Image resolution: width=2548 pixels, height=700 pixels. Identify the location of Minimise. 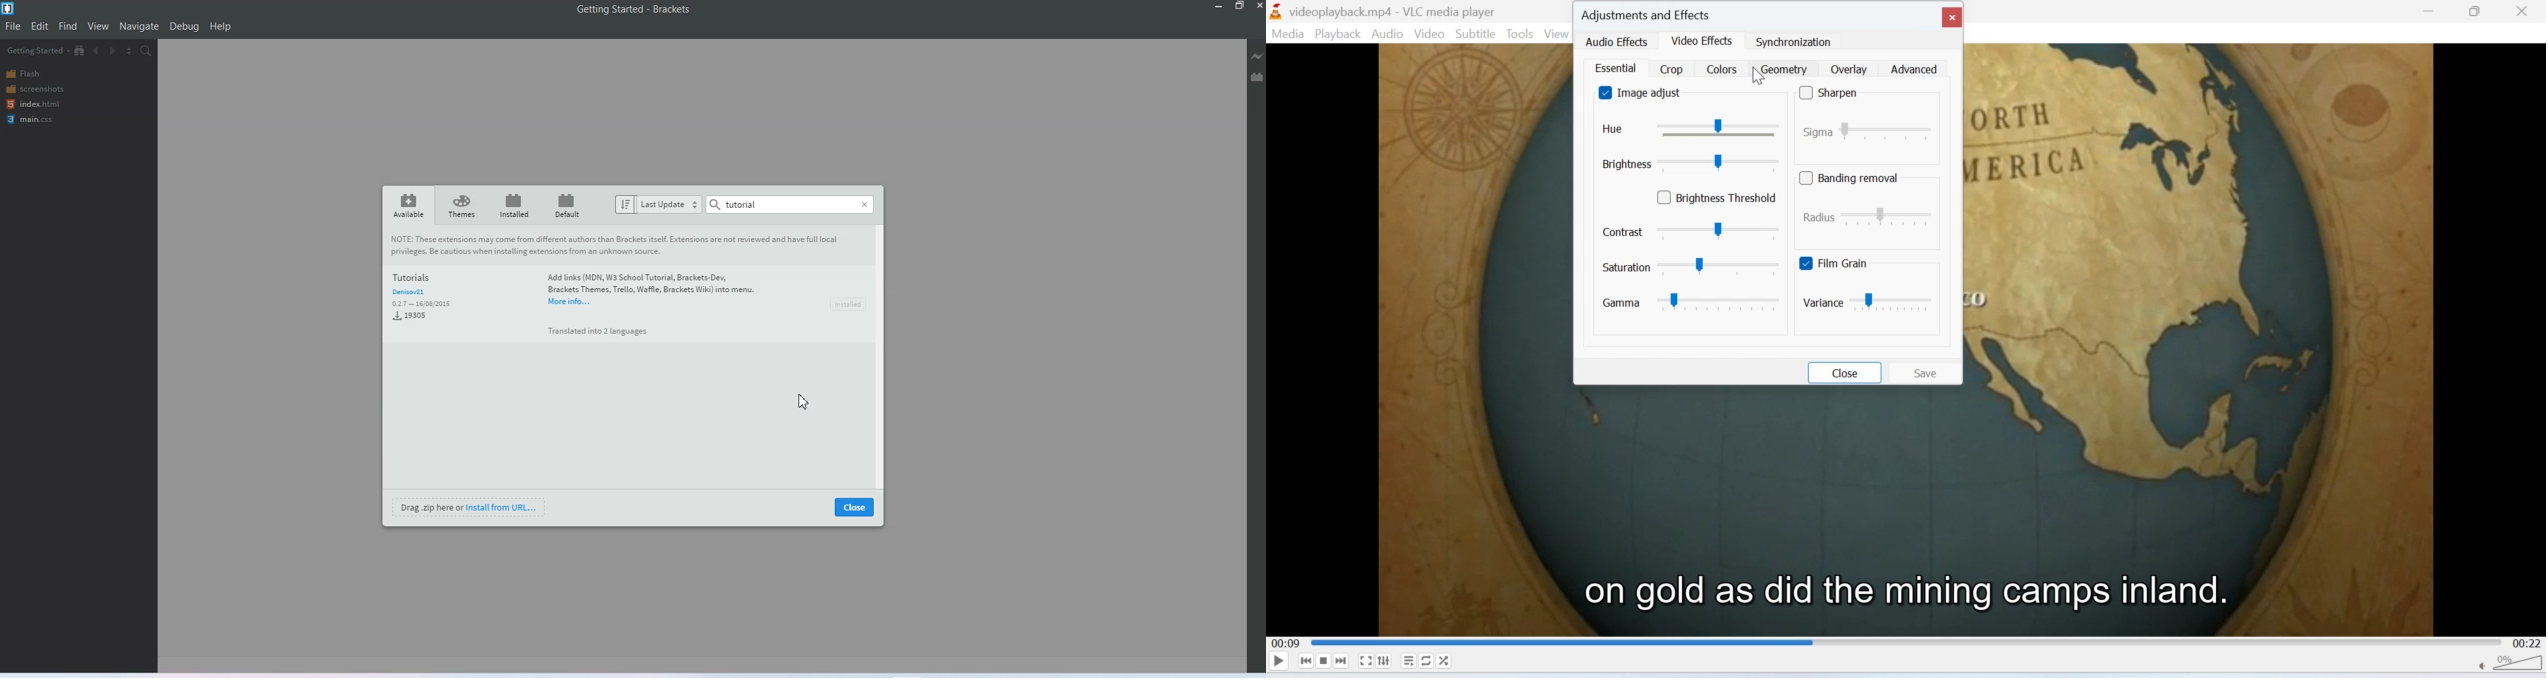
(2474, 11).